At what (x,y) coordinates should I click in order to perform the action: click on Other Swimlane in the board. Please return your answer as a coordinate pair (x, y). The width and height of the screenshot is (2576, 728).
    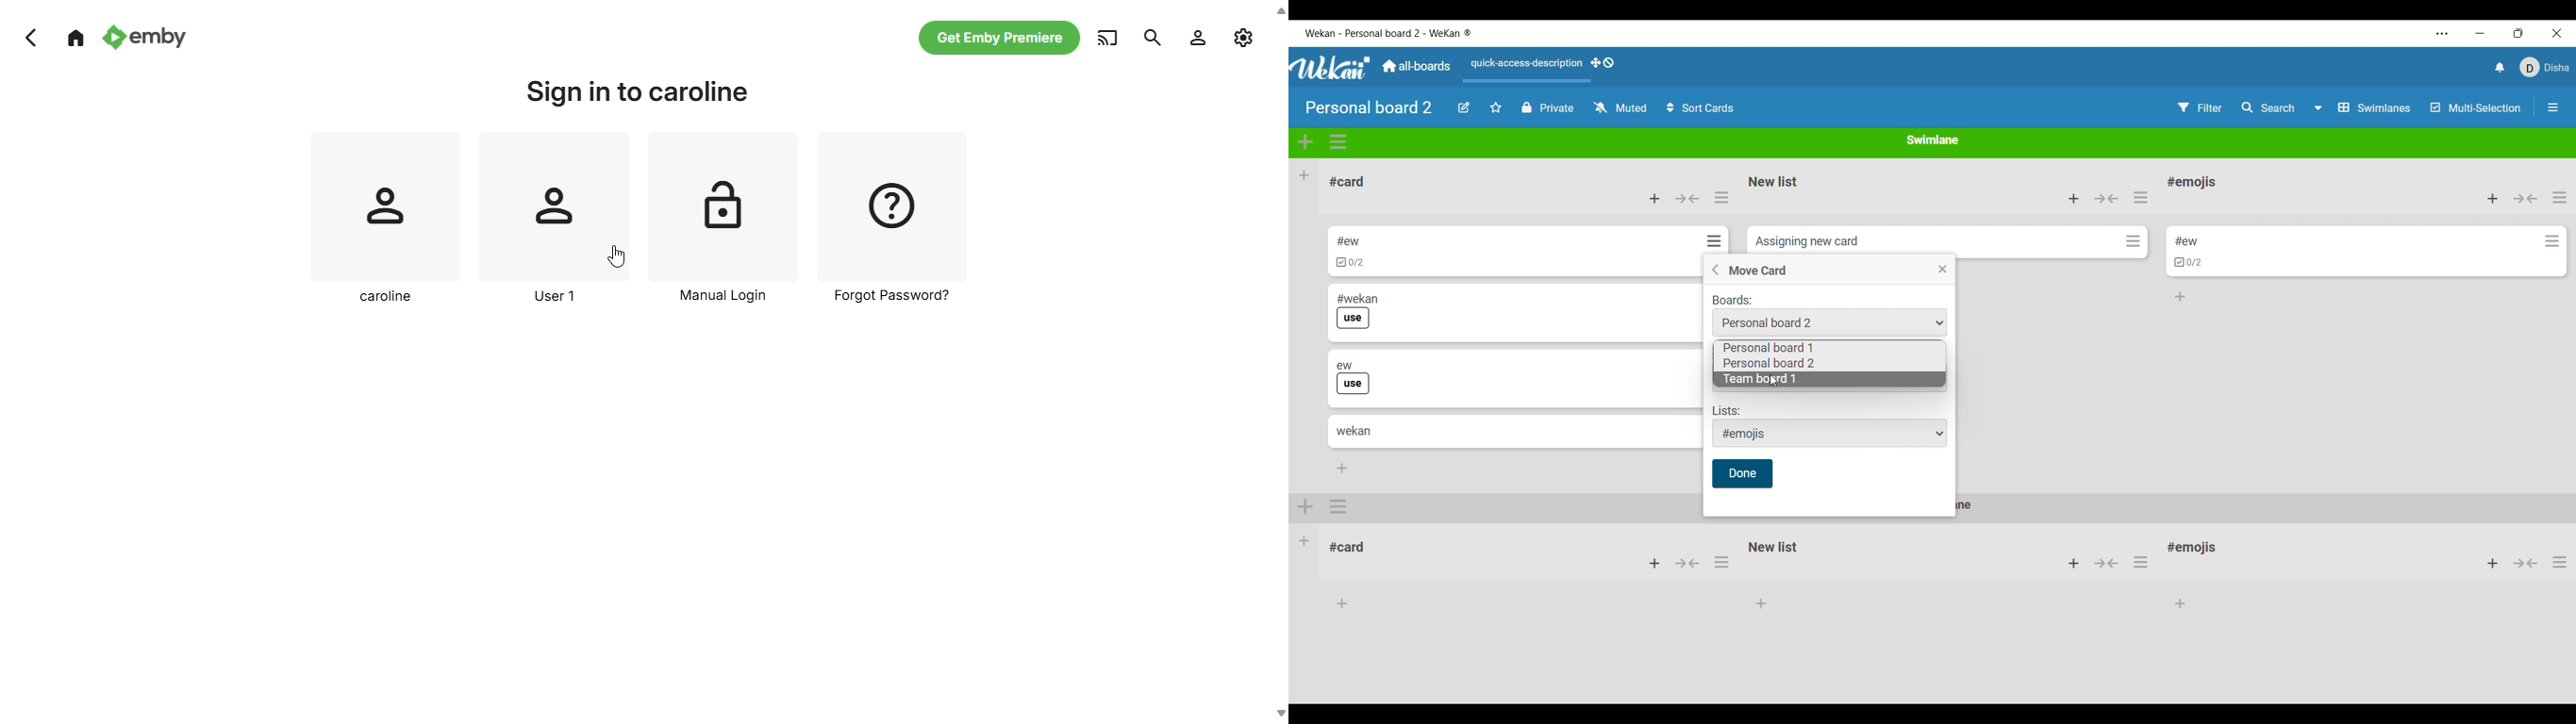
    Looking at the image, I should click on (1305, 540).